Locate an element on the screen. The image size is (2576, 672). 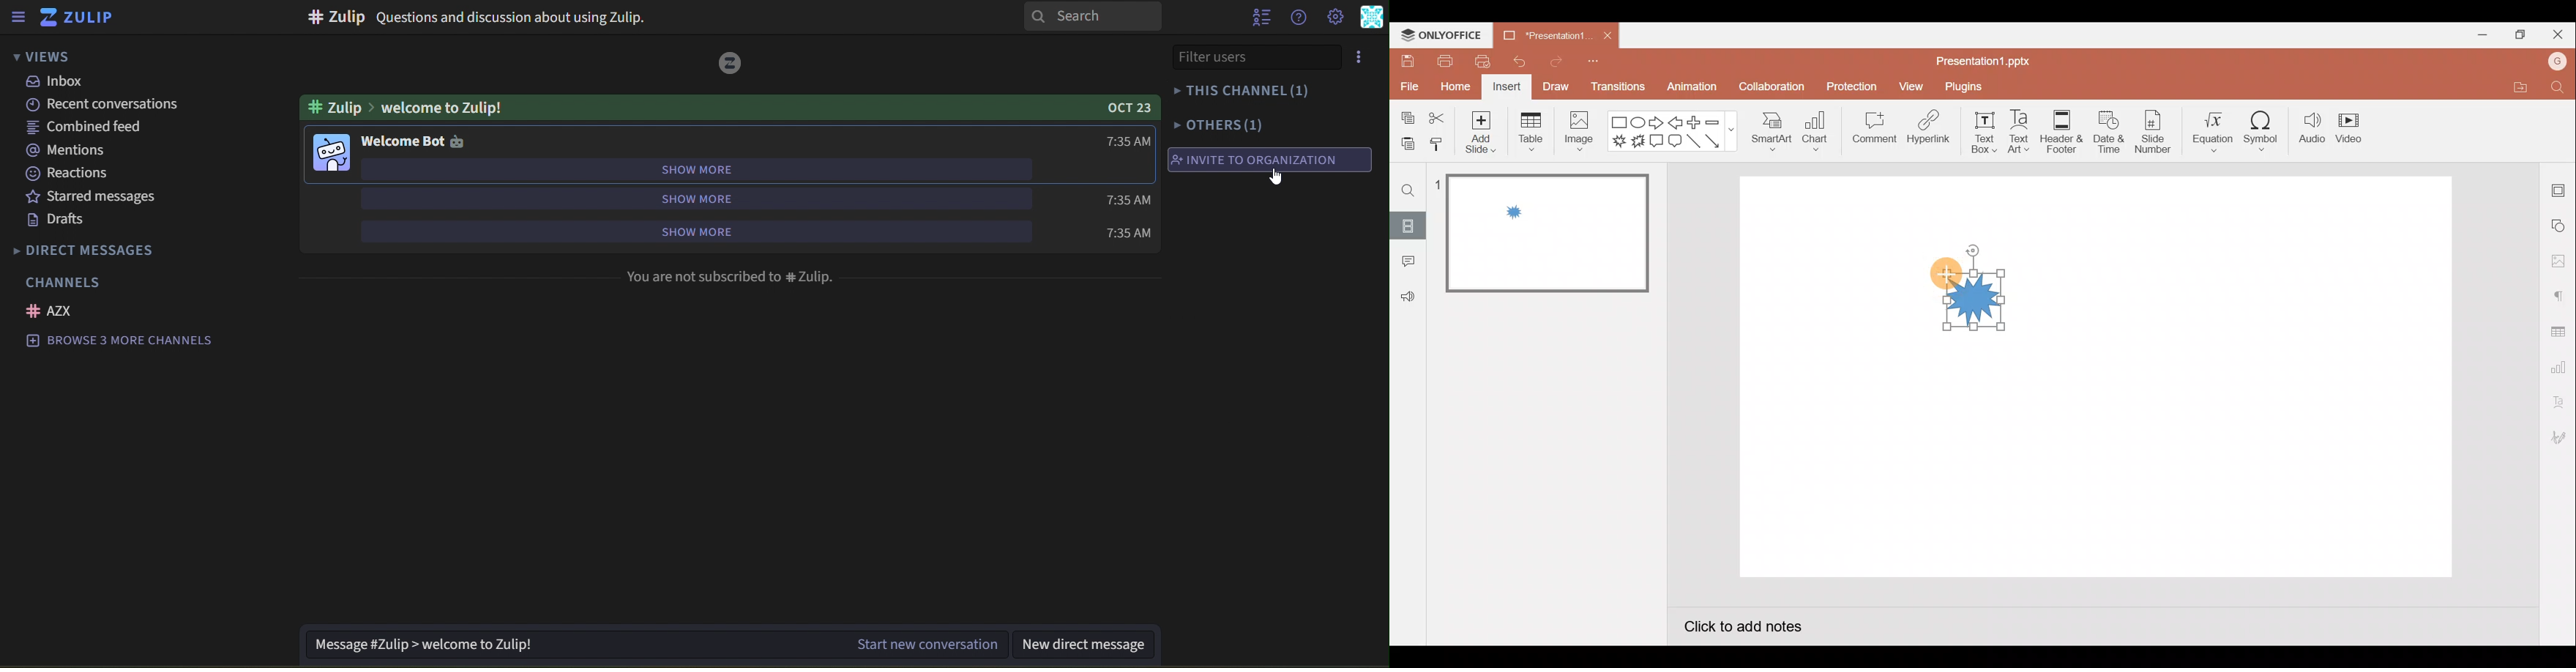
Presentation1. is located at coordinates (1544, 33).